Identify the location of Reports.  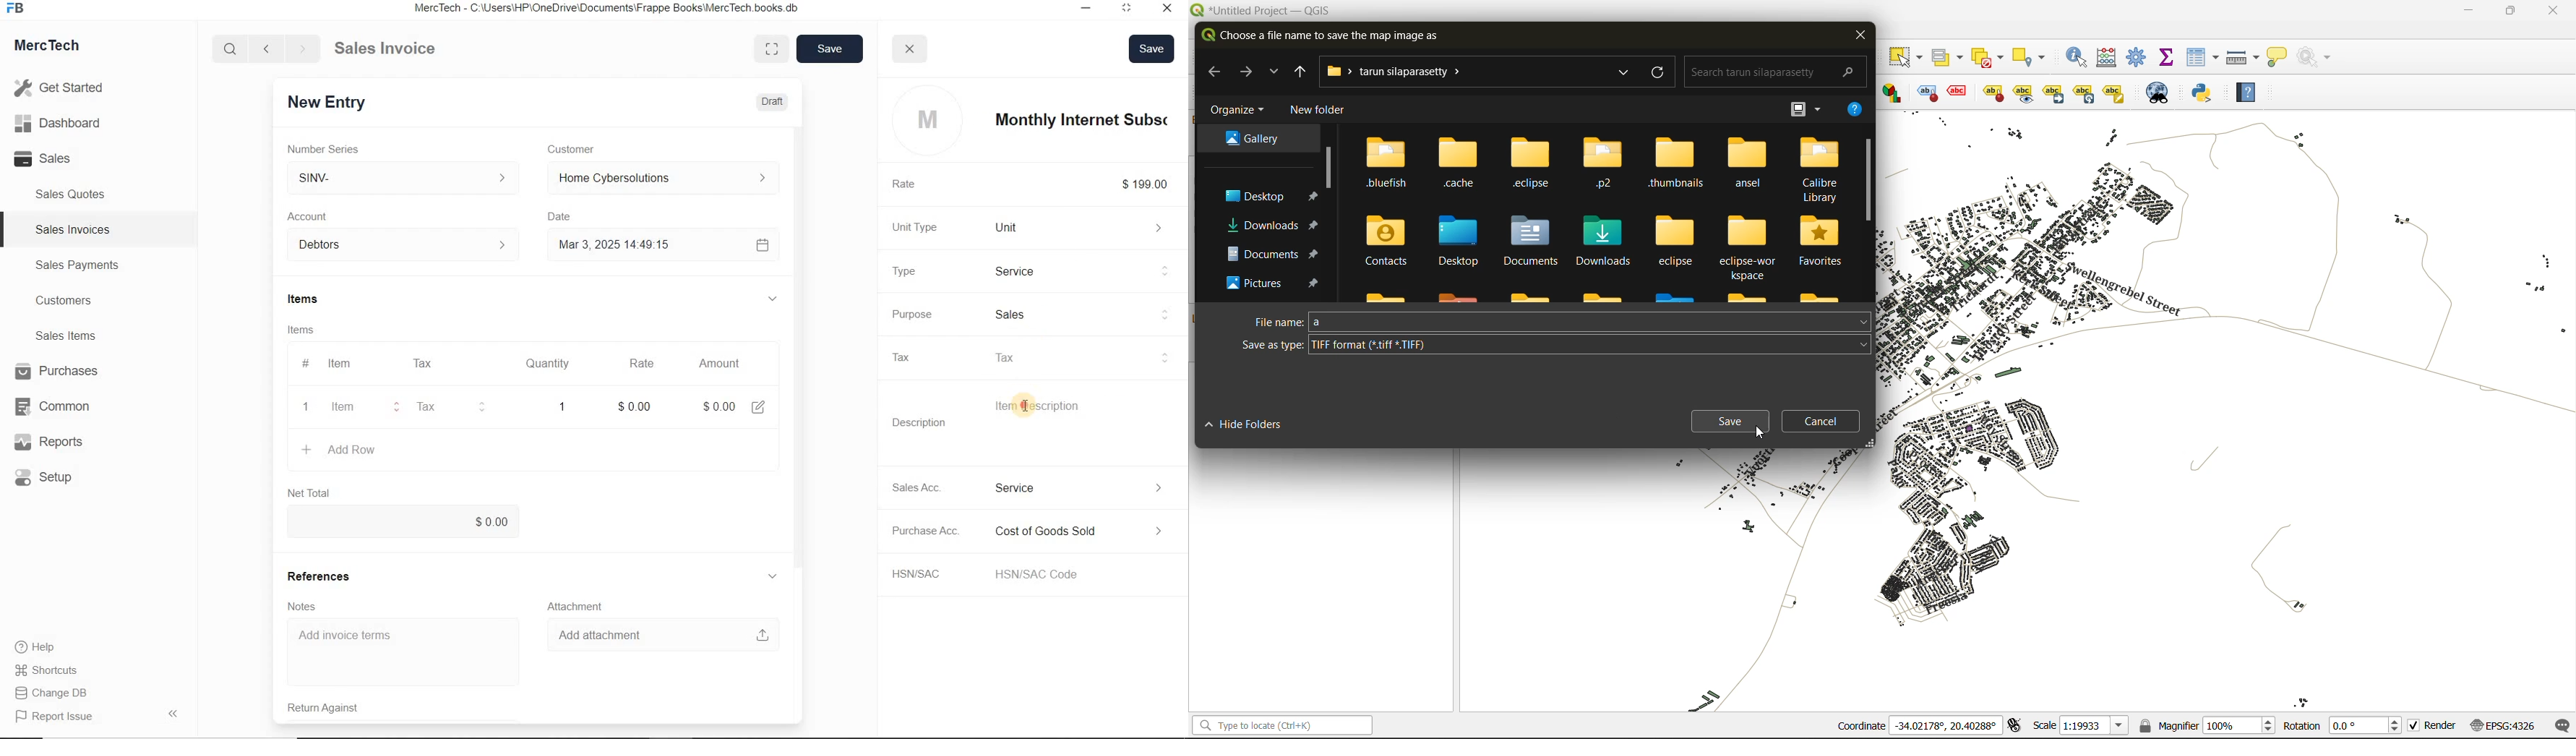
(59, 442).